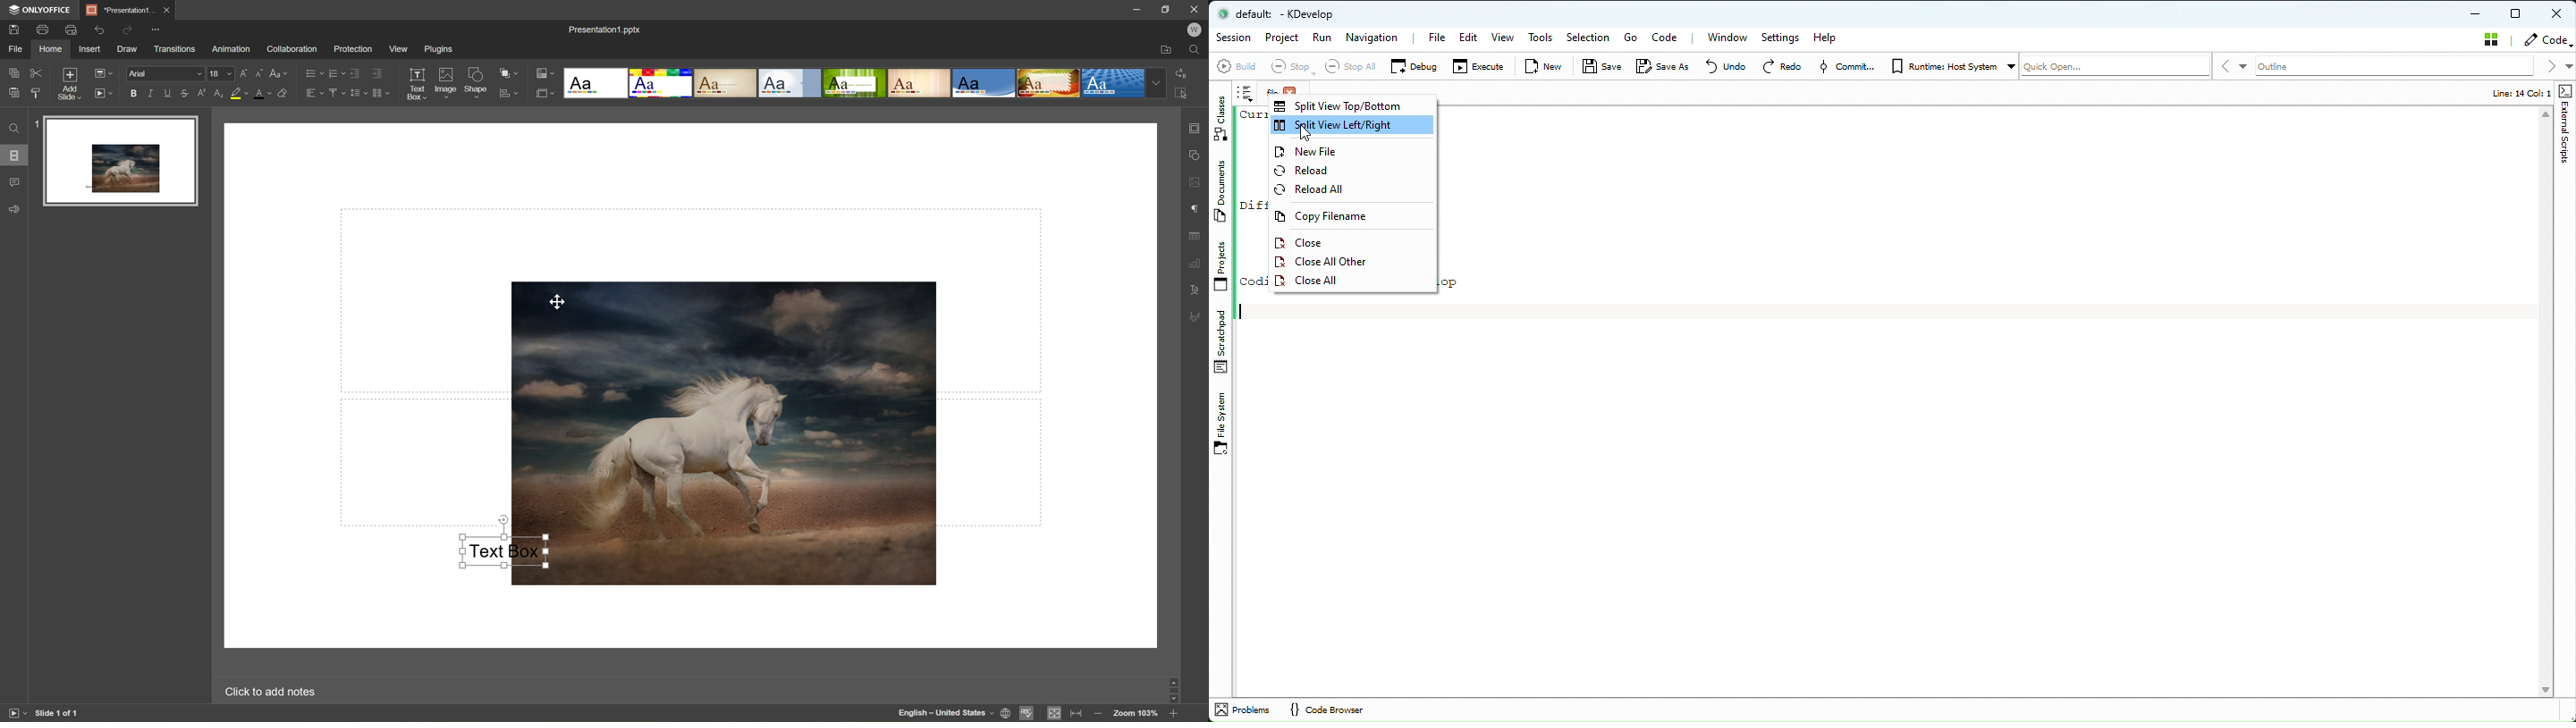  What do you see at coordinates (1237, 66) in the screenshot?
I see `Build` at bounding box center [1237, 66].